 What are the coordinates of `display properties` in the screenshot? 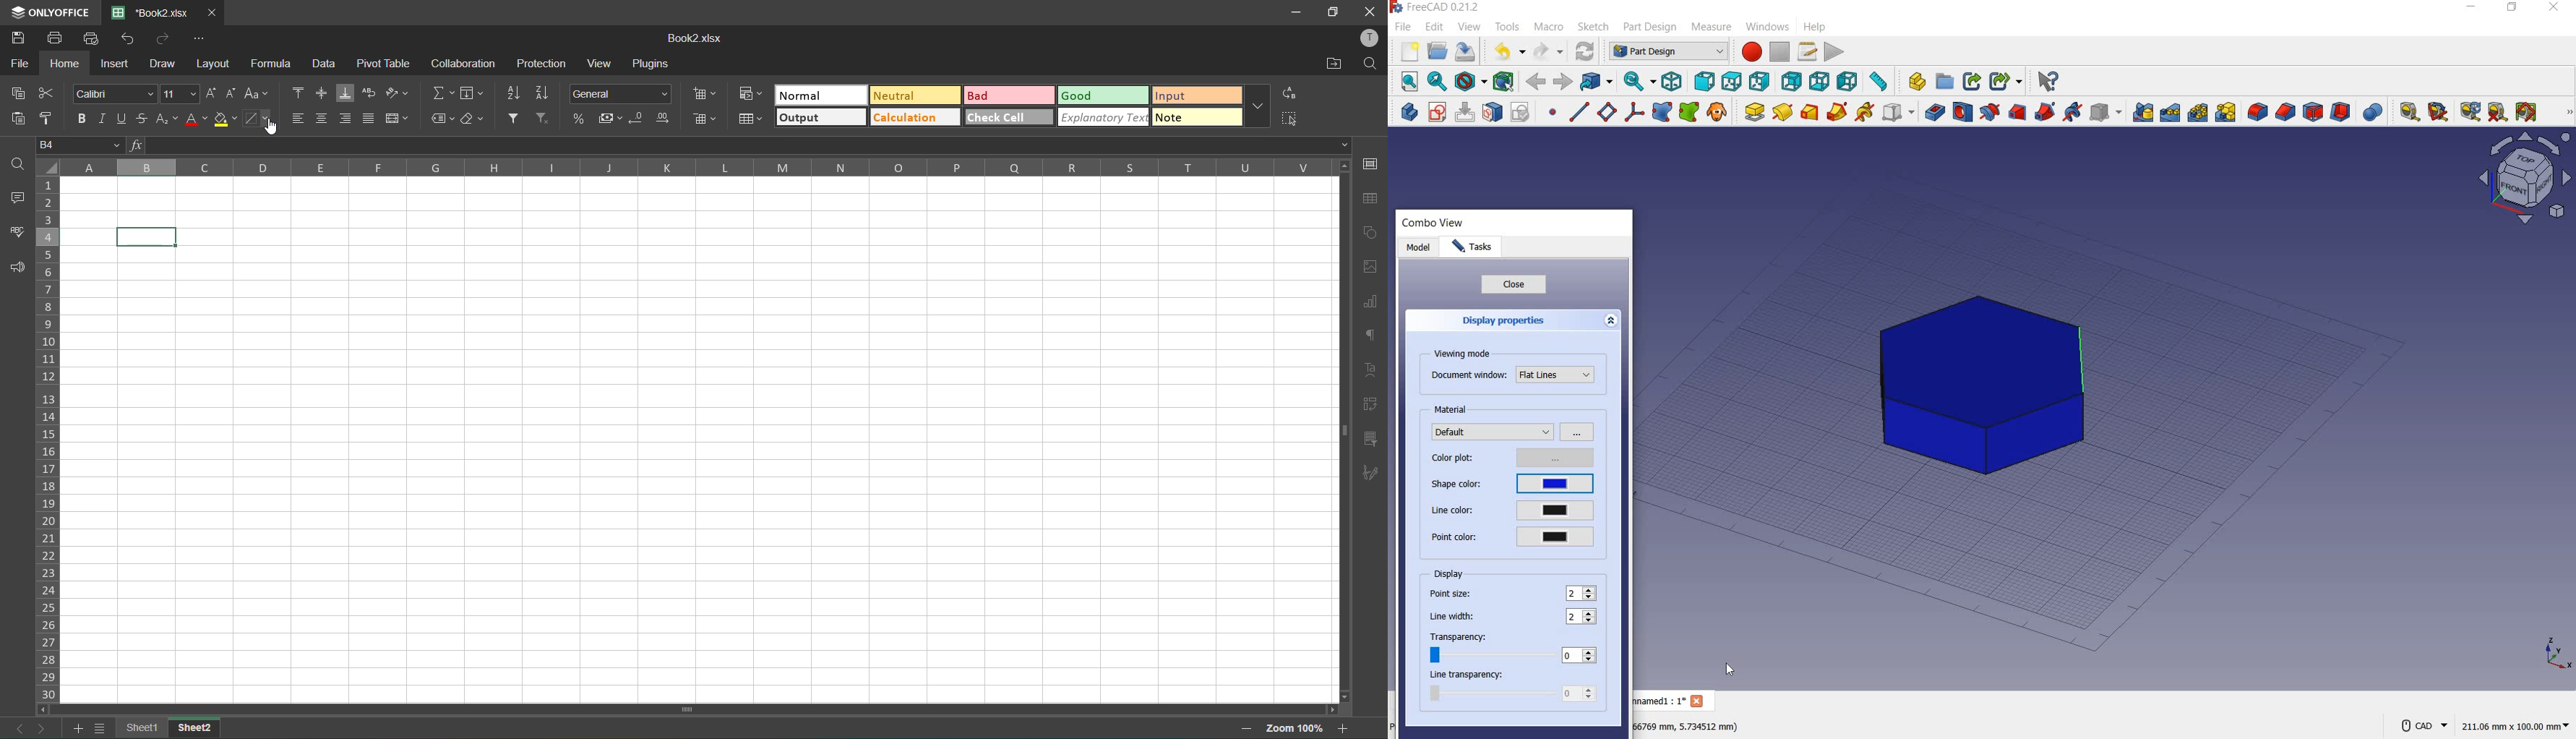 It's located at (1511, 321).